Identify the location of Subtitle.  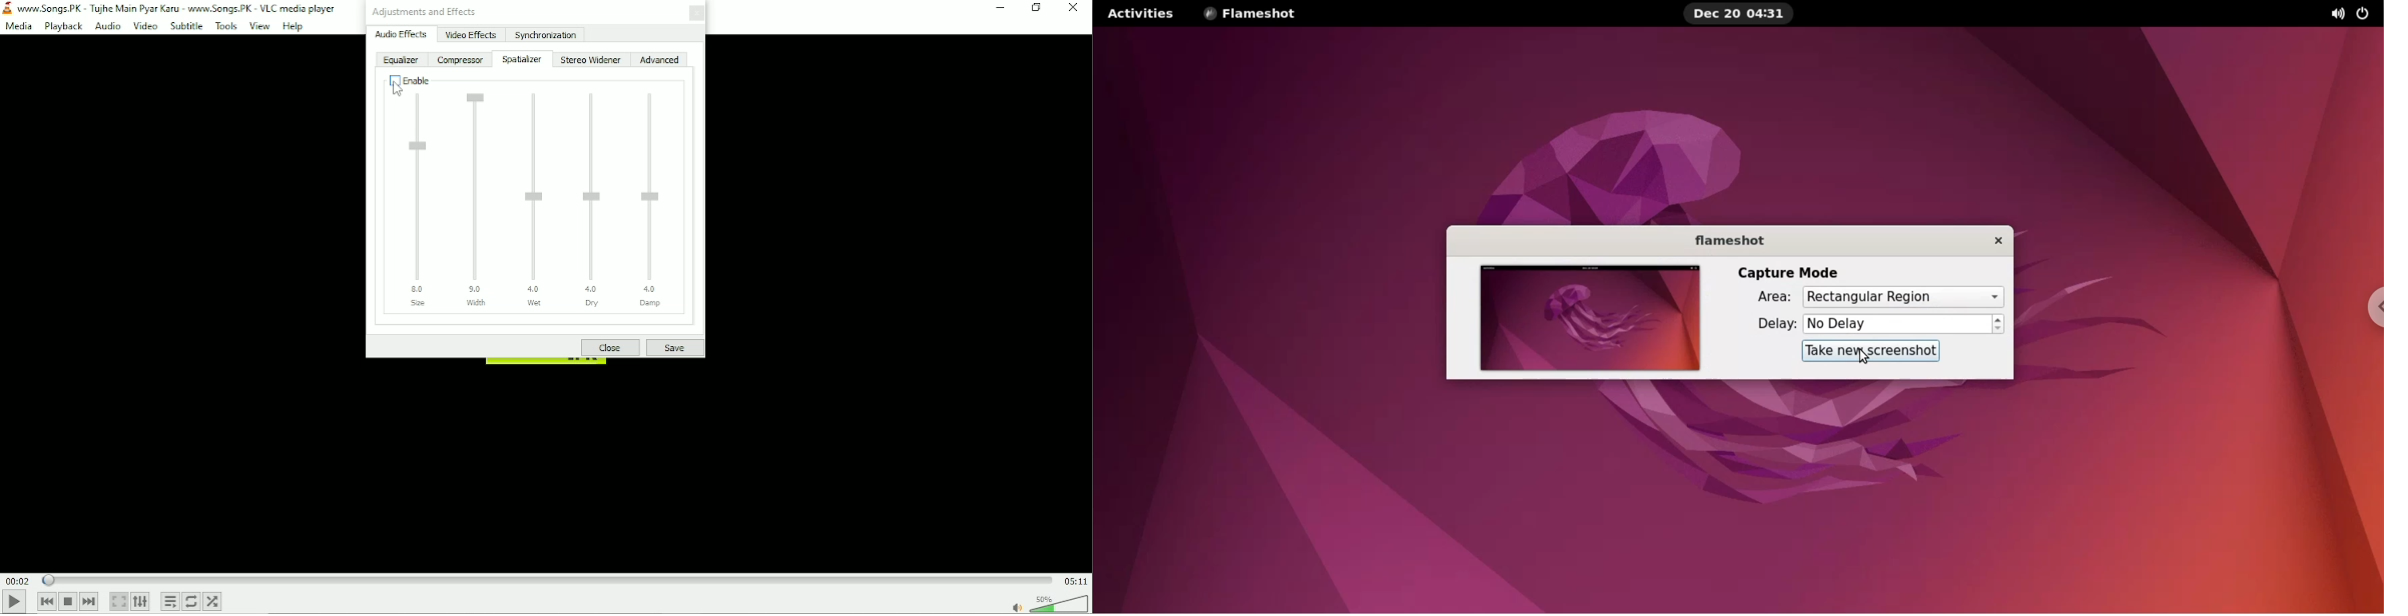
(186, 26).